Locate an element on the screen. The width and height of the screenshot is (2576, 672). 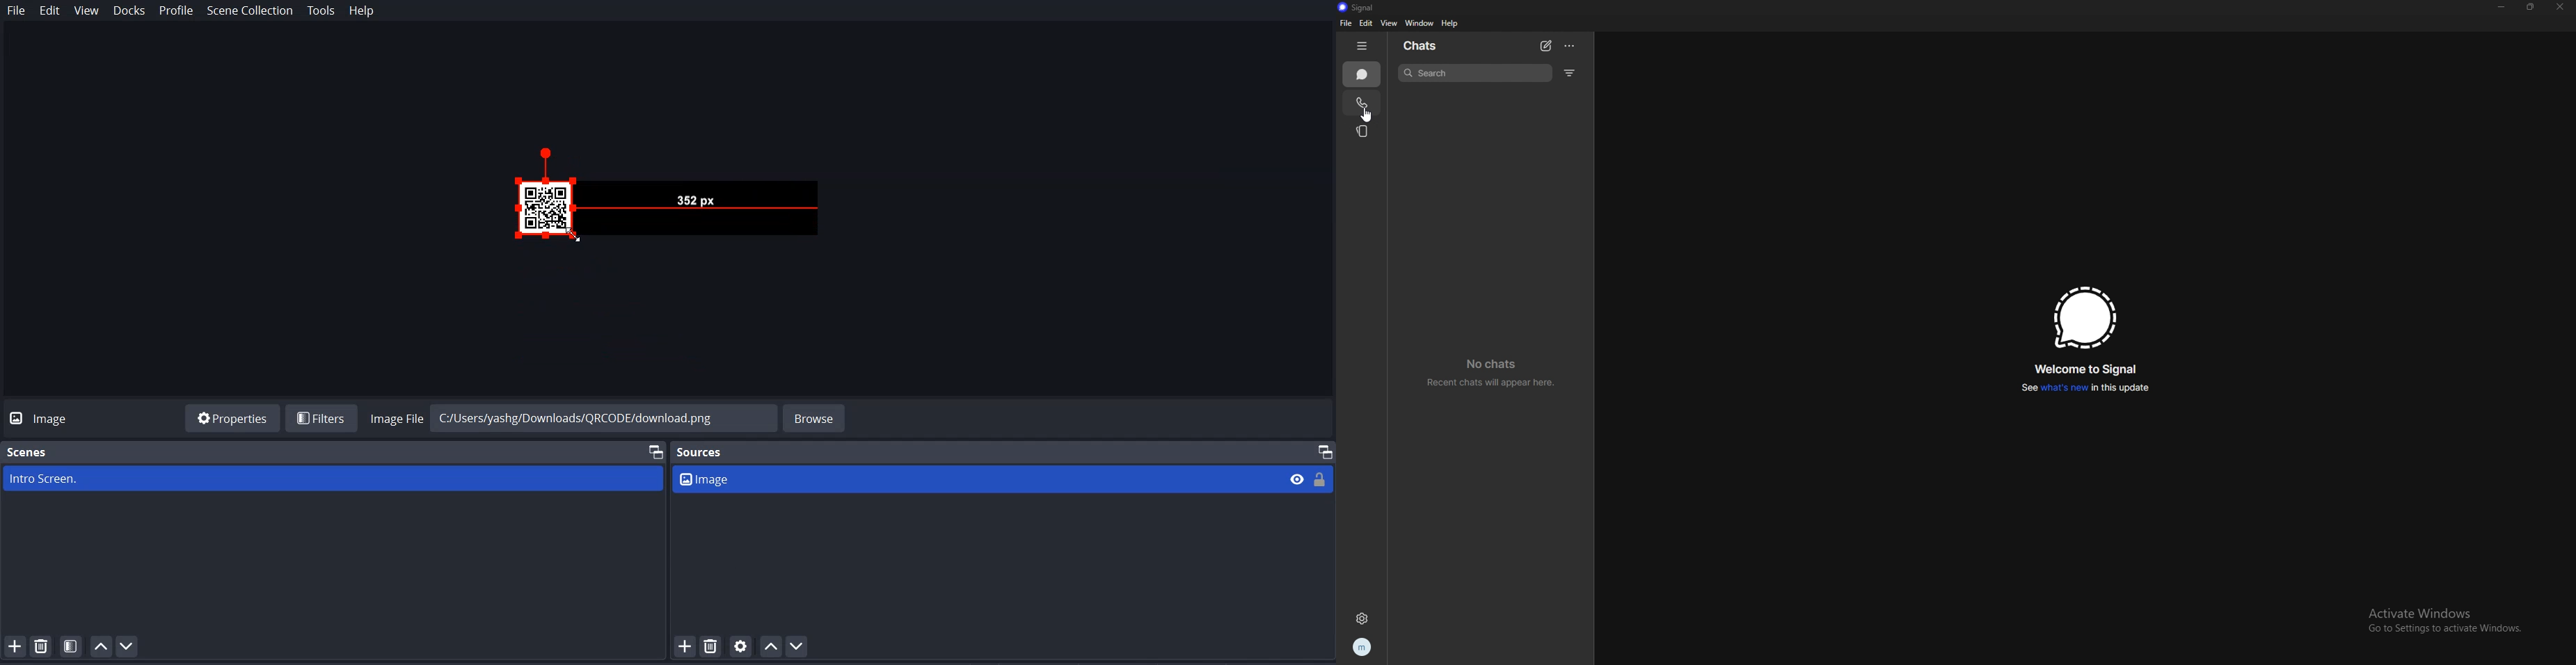
Remove Selected Source is located at coordinates (711, 646).